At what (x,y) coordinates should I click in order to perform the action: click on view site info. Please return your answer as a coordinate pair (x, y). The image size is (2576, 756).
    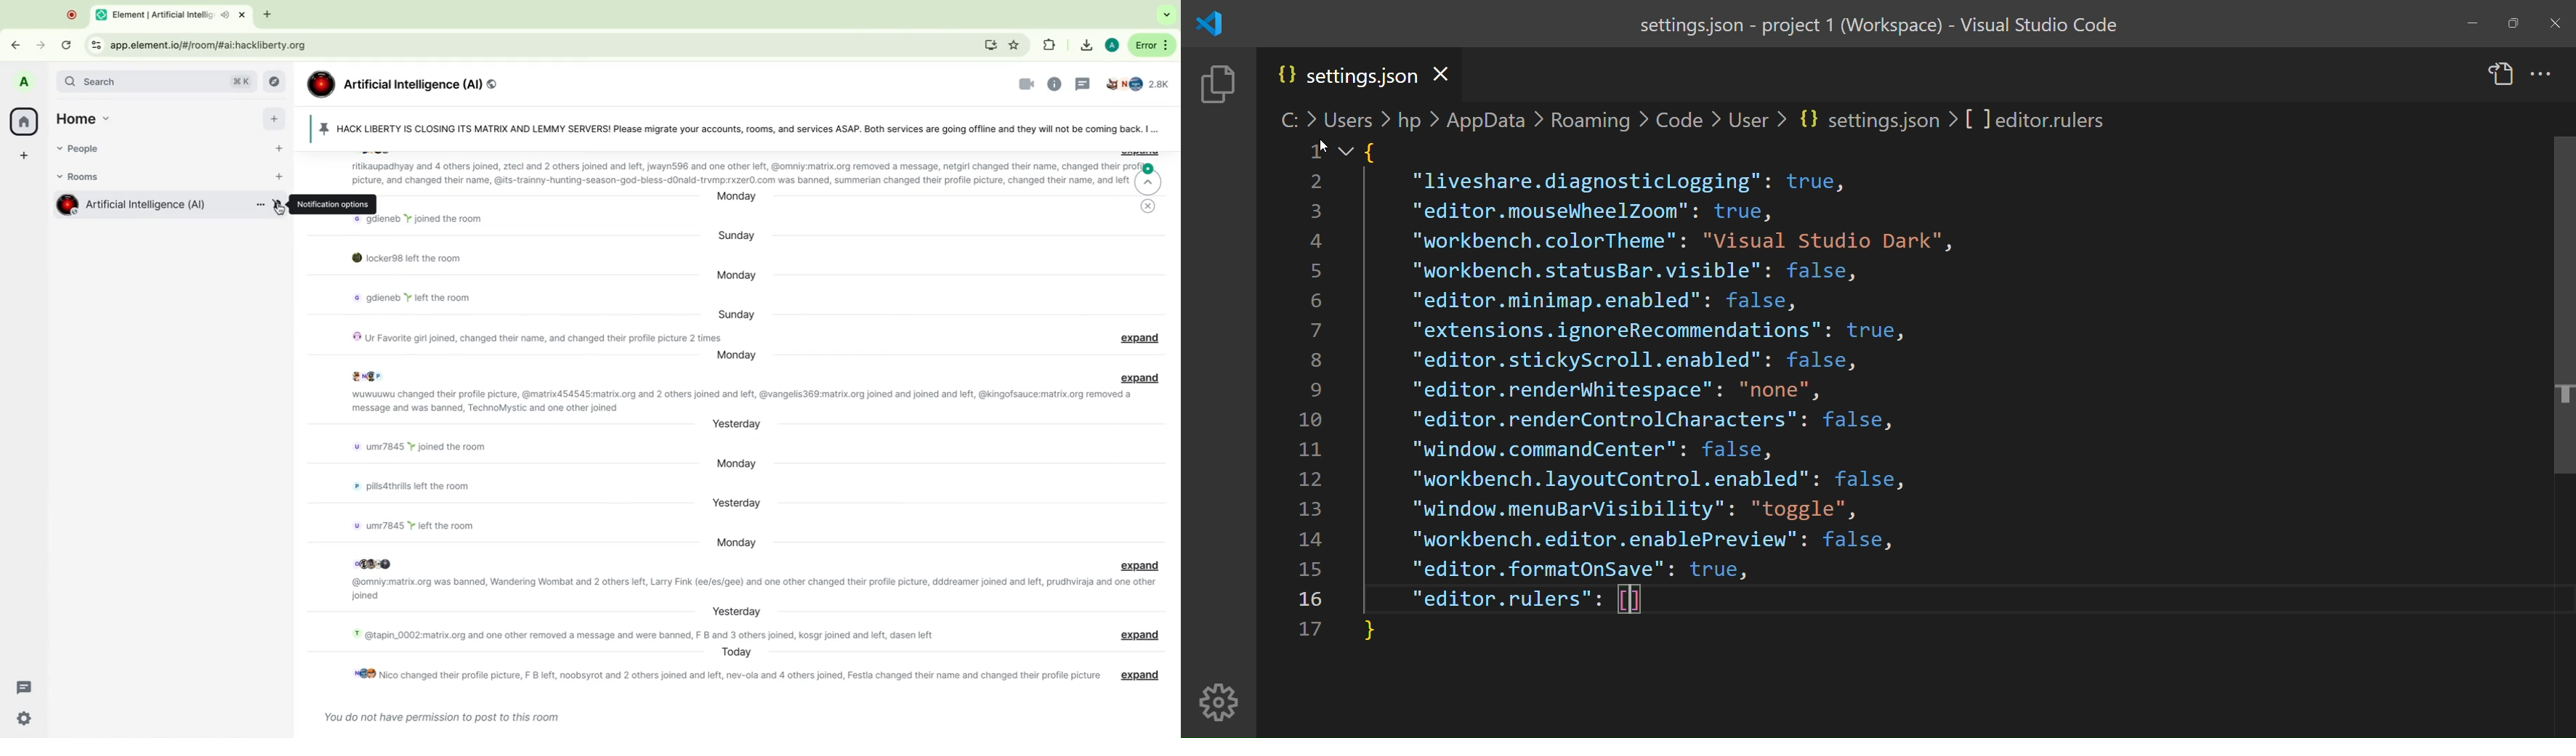
    Looking at the image, I should click on (94, 44).